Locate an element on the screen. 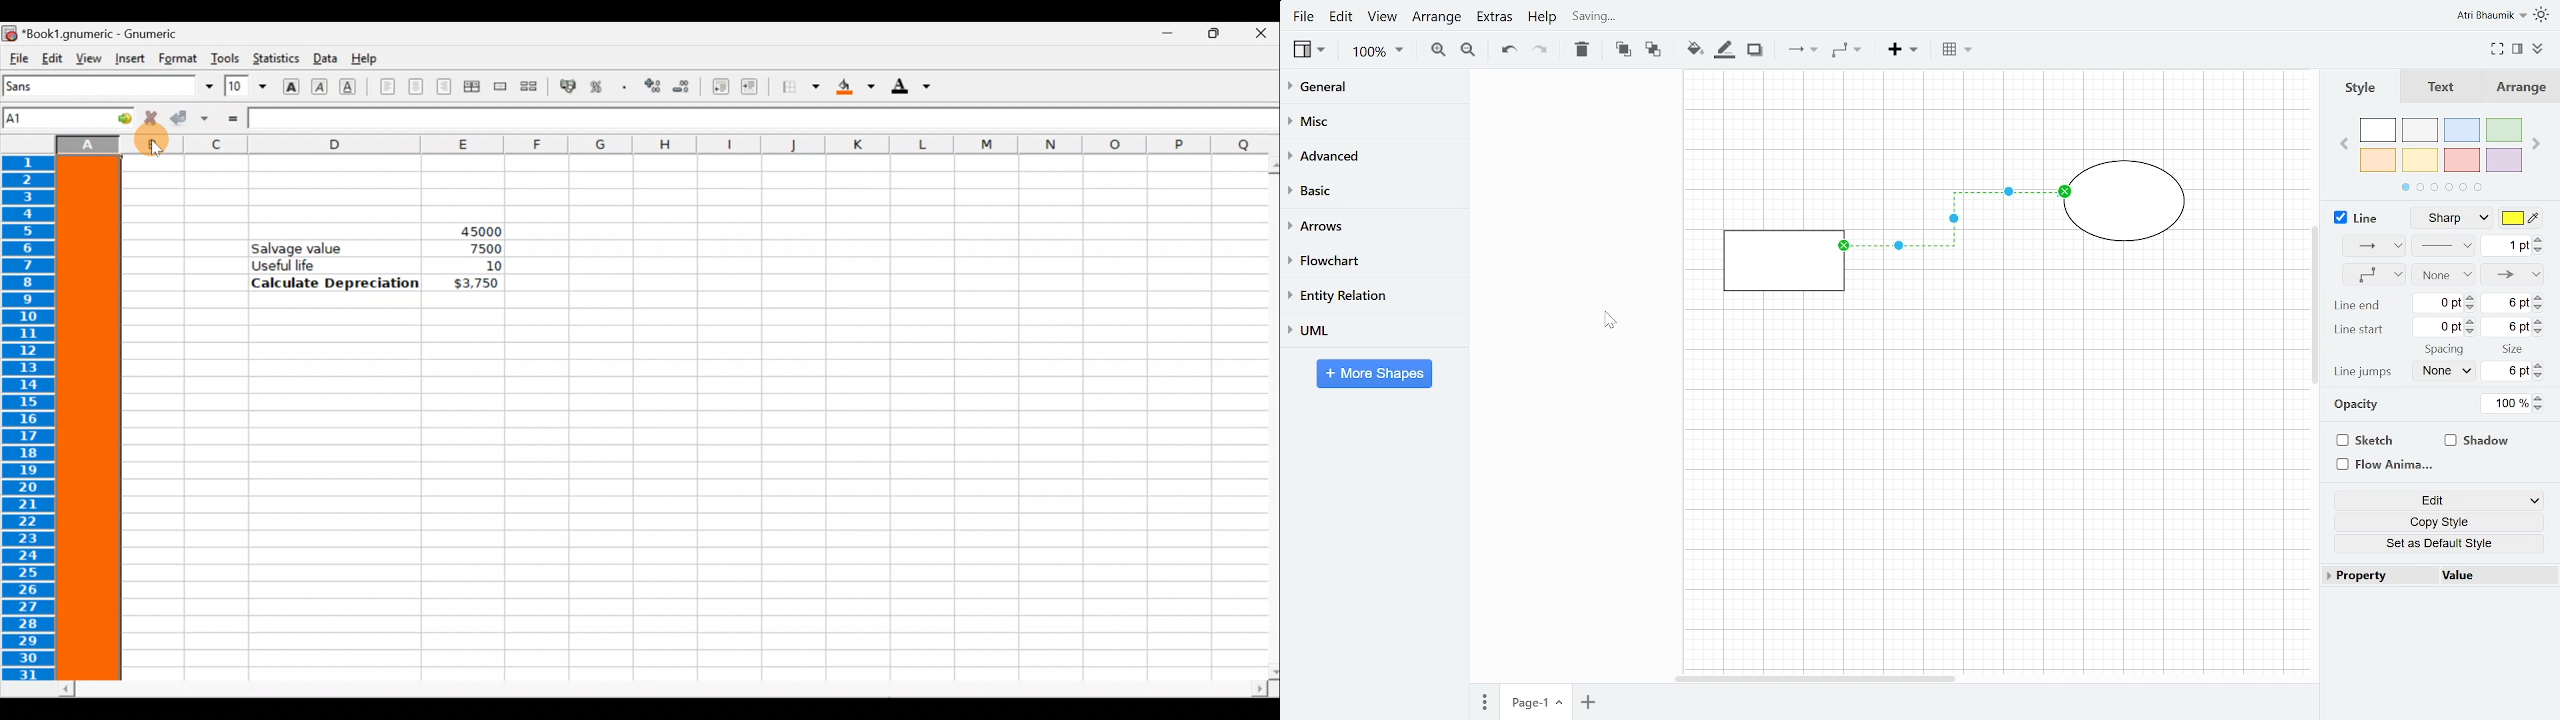  Centre horizontally across selection is located at coordinates (471, 89).